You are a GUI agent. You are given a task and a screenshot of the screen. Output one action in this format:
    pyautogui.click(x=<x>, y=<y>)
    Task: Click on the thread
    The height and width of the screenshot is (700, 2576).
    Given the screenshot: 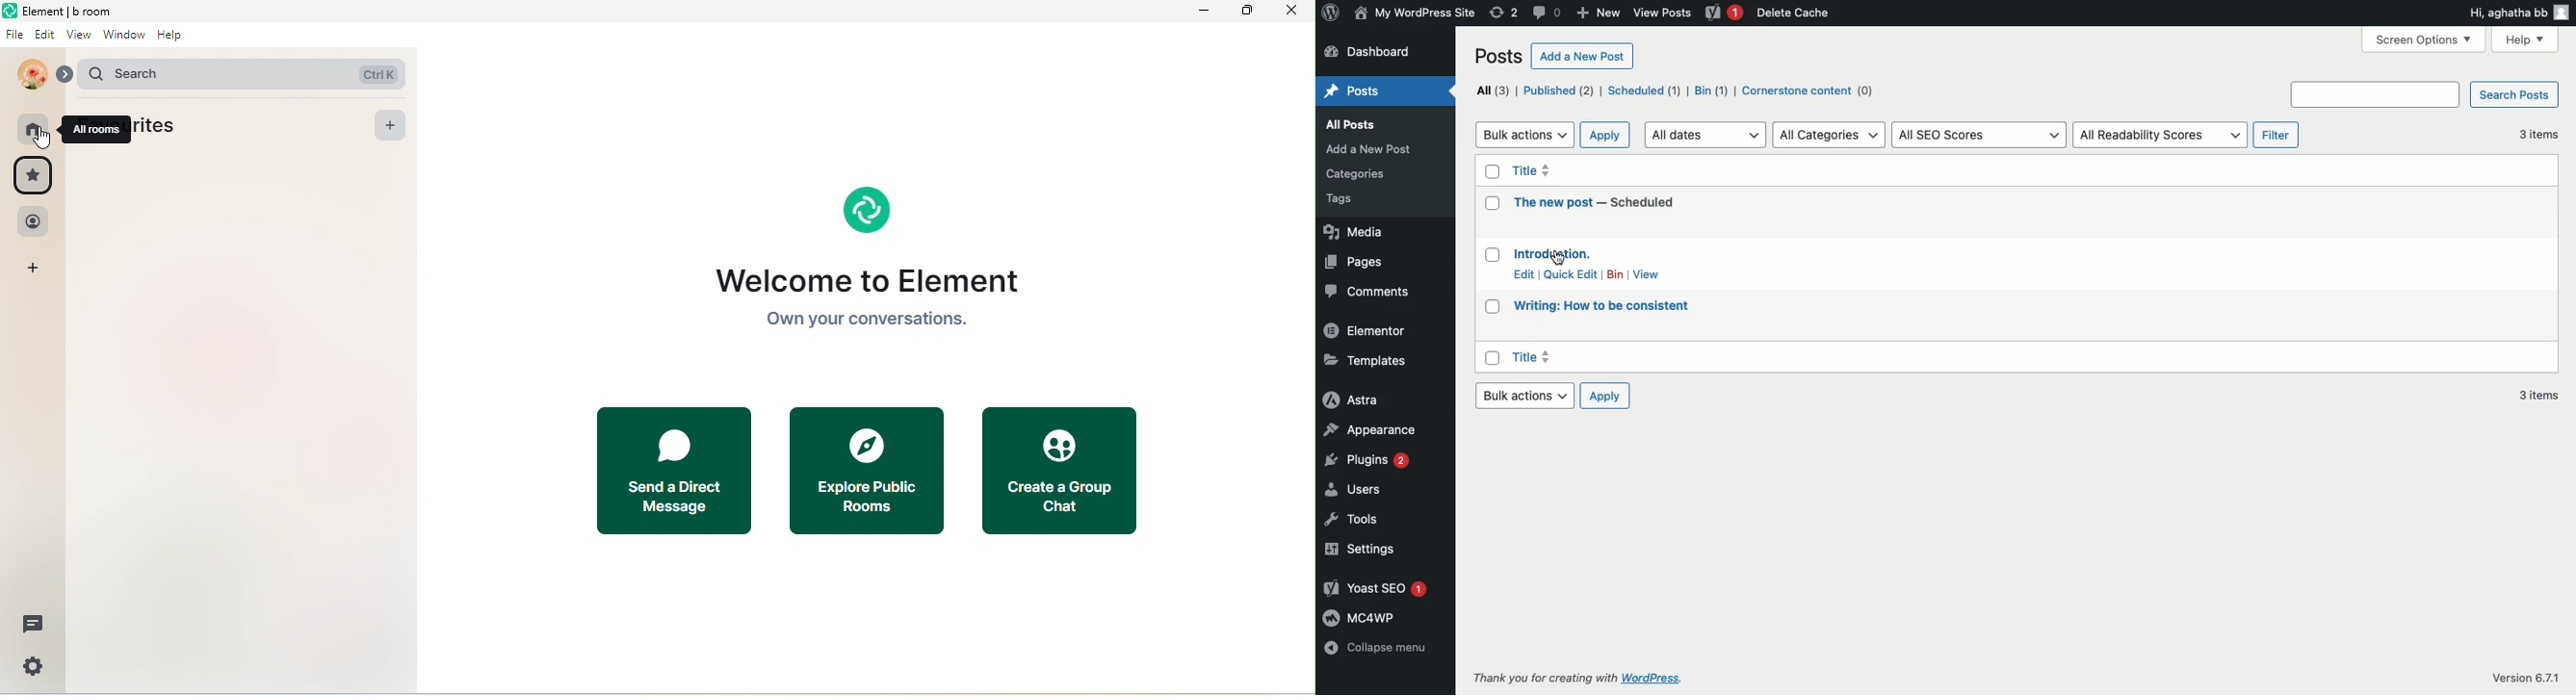 What is the action you would take?
    pyautogui.click(x=32, y=625)
    